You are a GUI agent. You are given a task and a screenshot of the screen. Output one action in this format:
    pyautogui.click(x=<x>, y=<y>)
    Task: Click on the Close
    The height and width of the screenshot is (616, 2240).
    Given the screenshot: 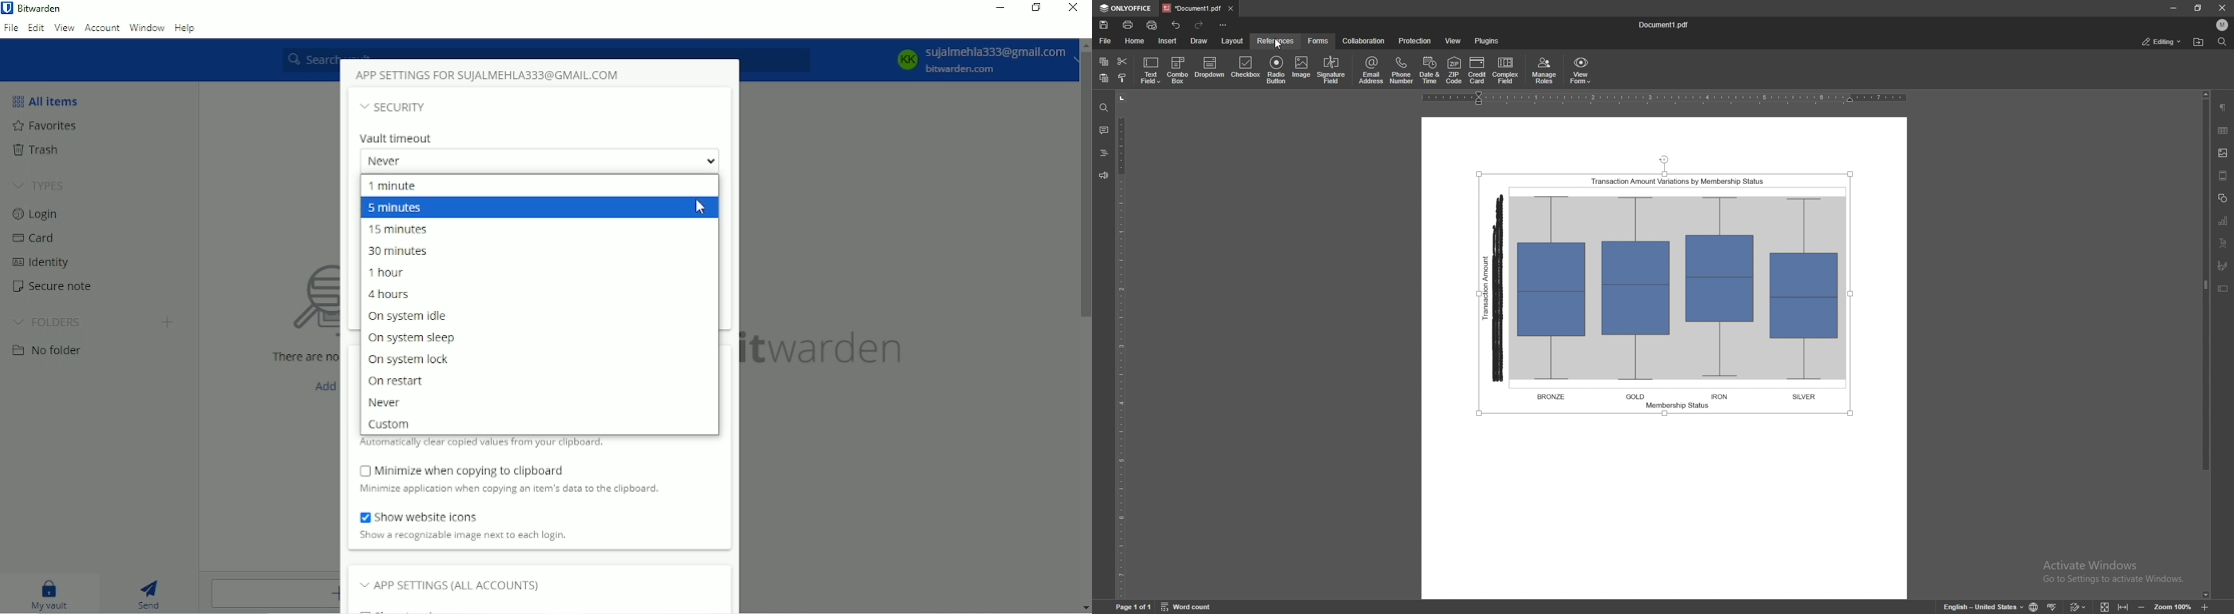 What is the action you would take?
    pyautogui.click(x=1074, y=9)
    